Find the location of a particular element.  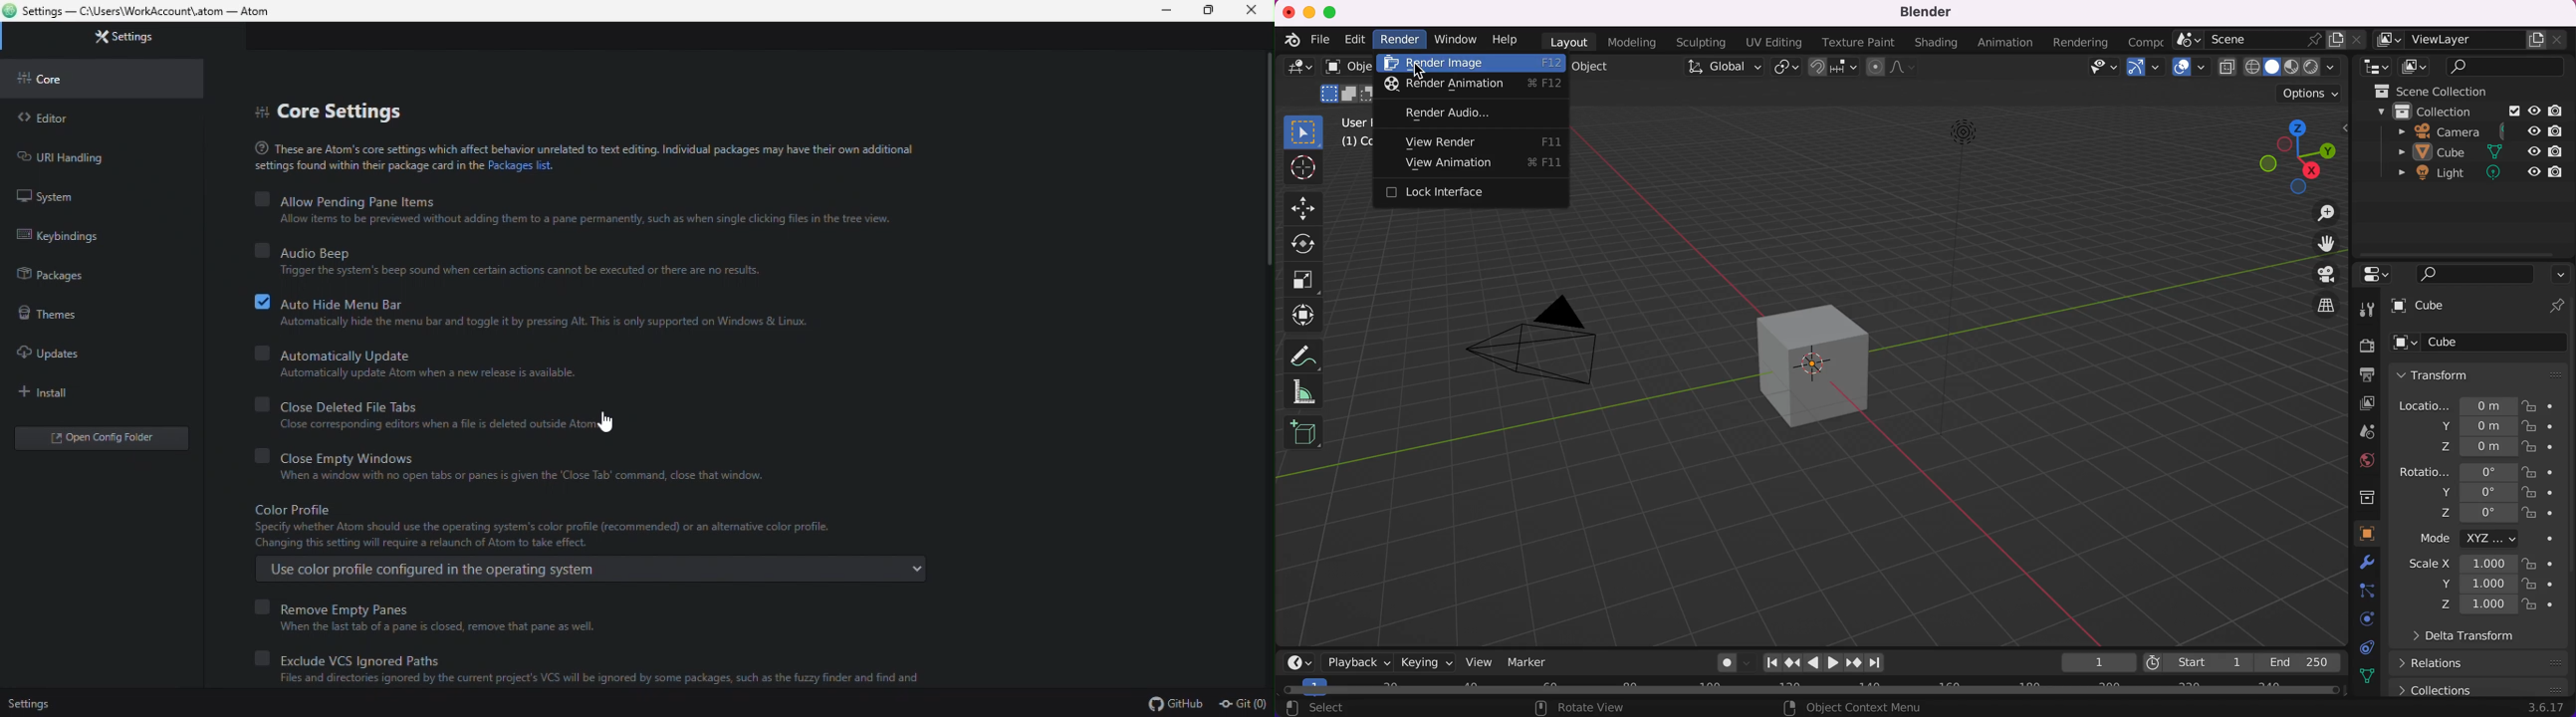

Audio beep is located at coordinates (313, 250).